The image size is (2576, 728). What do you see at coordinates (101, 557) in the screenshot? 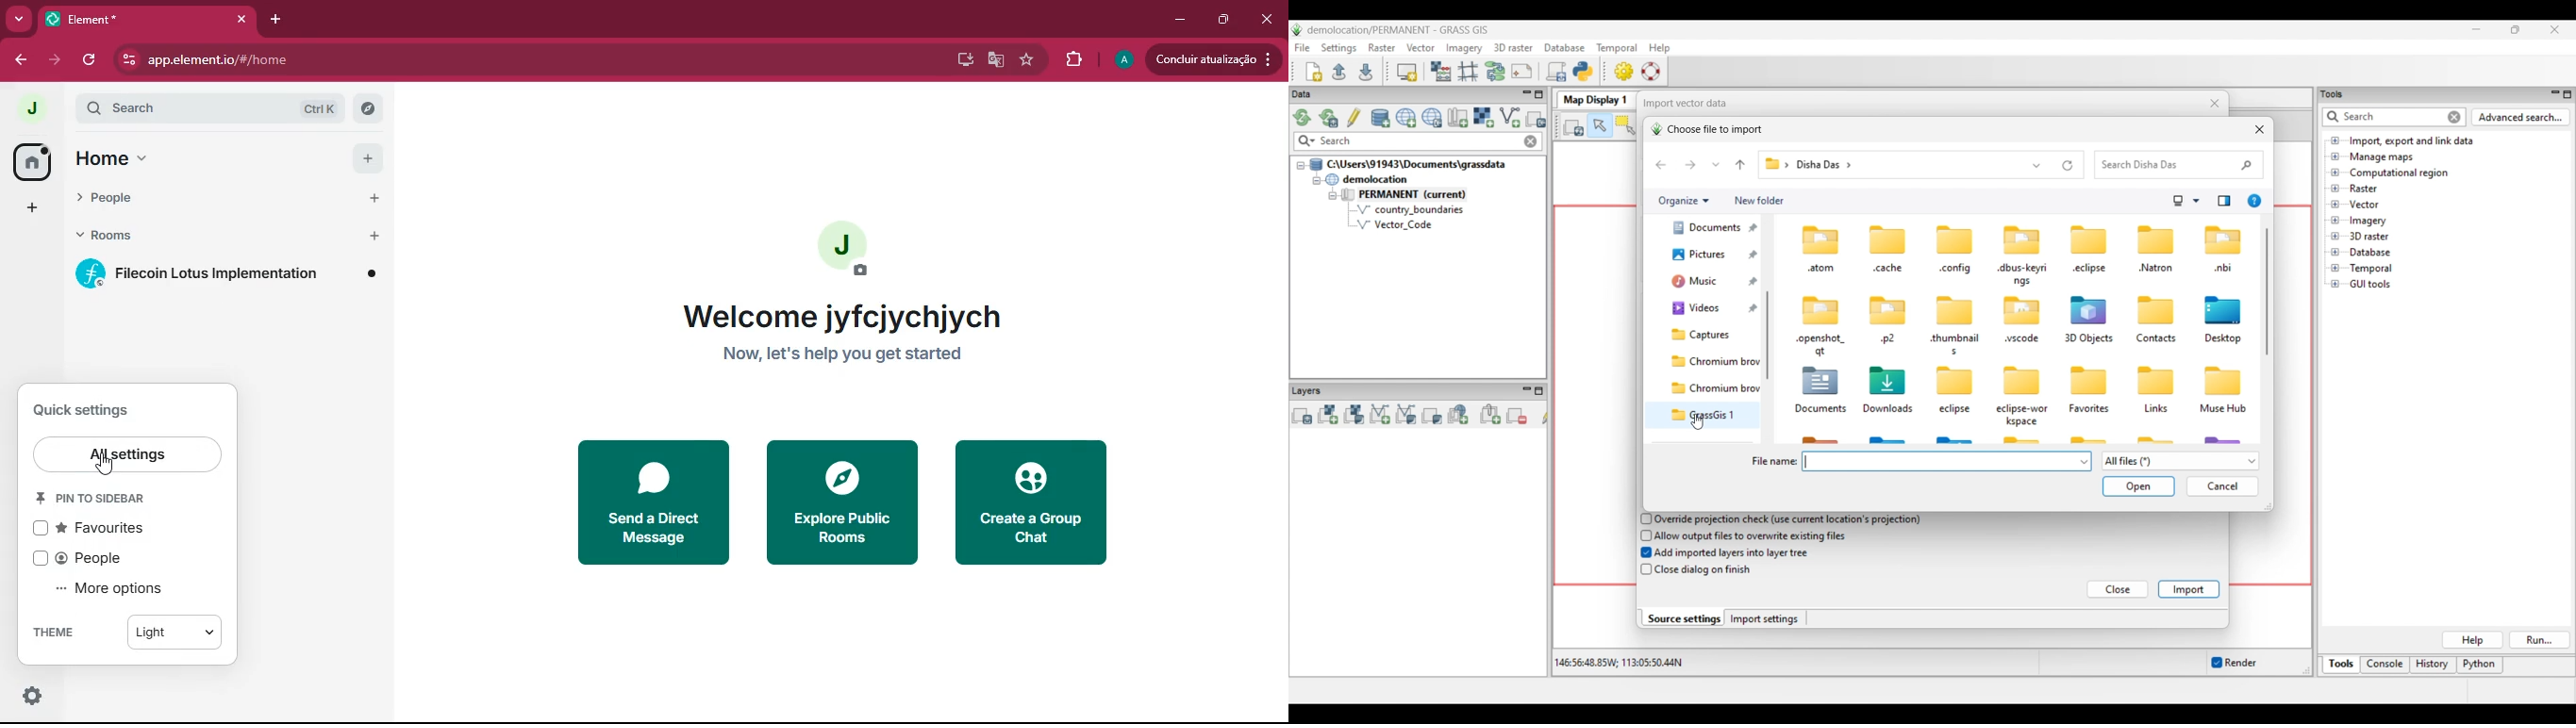
I see `people` at bounding box center [101, 557].